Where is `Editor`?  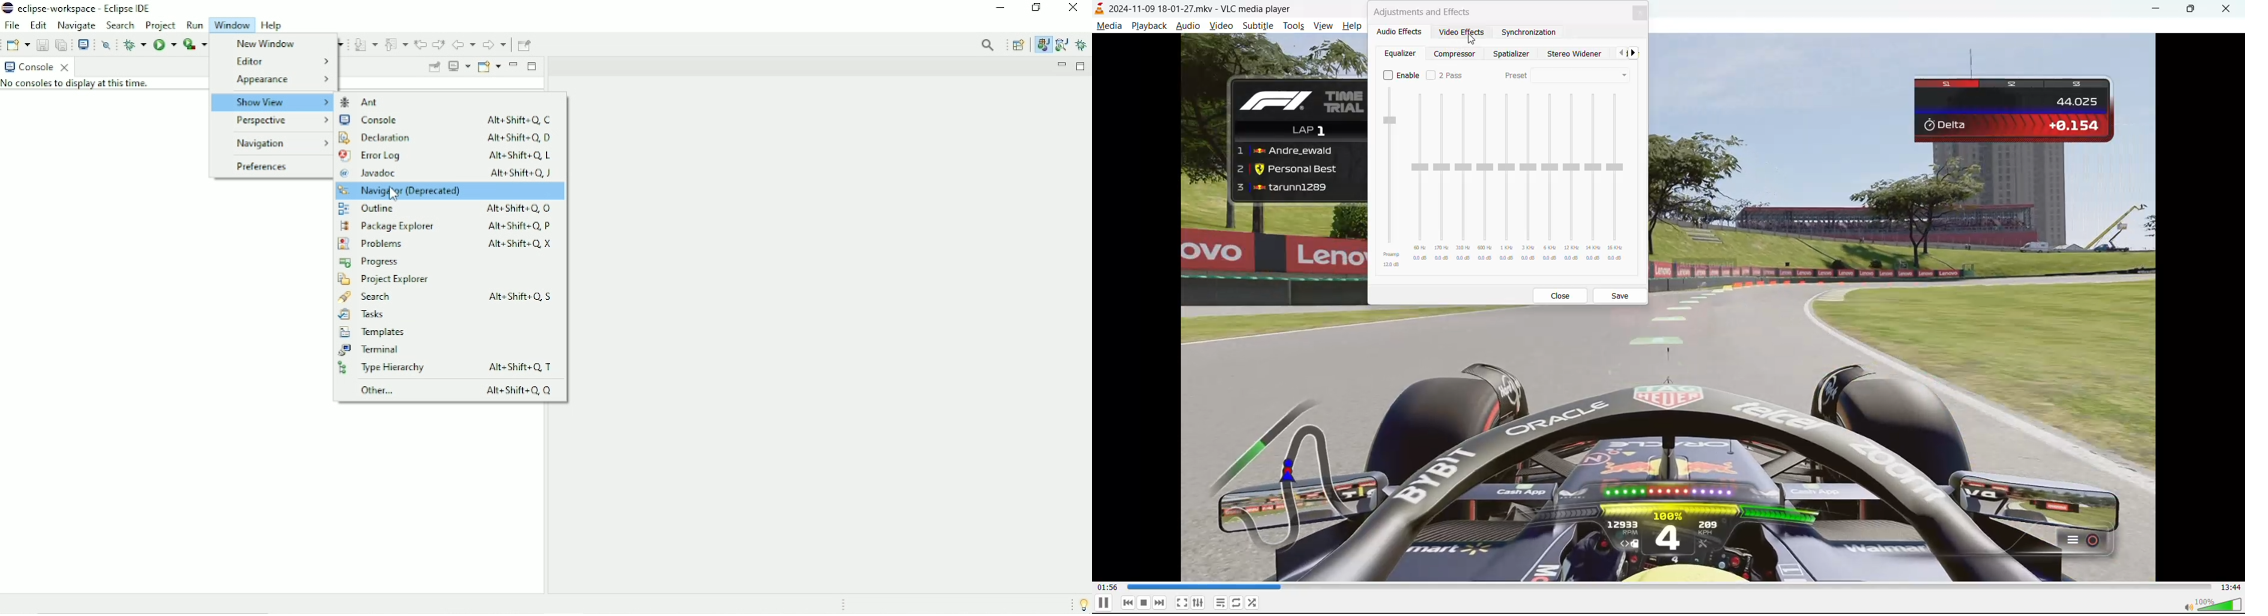 Editor is located at coordinates (280, 62).